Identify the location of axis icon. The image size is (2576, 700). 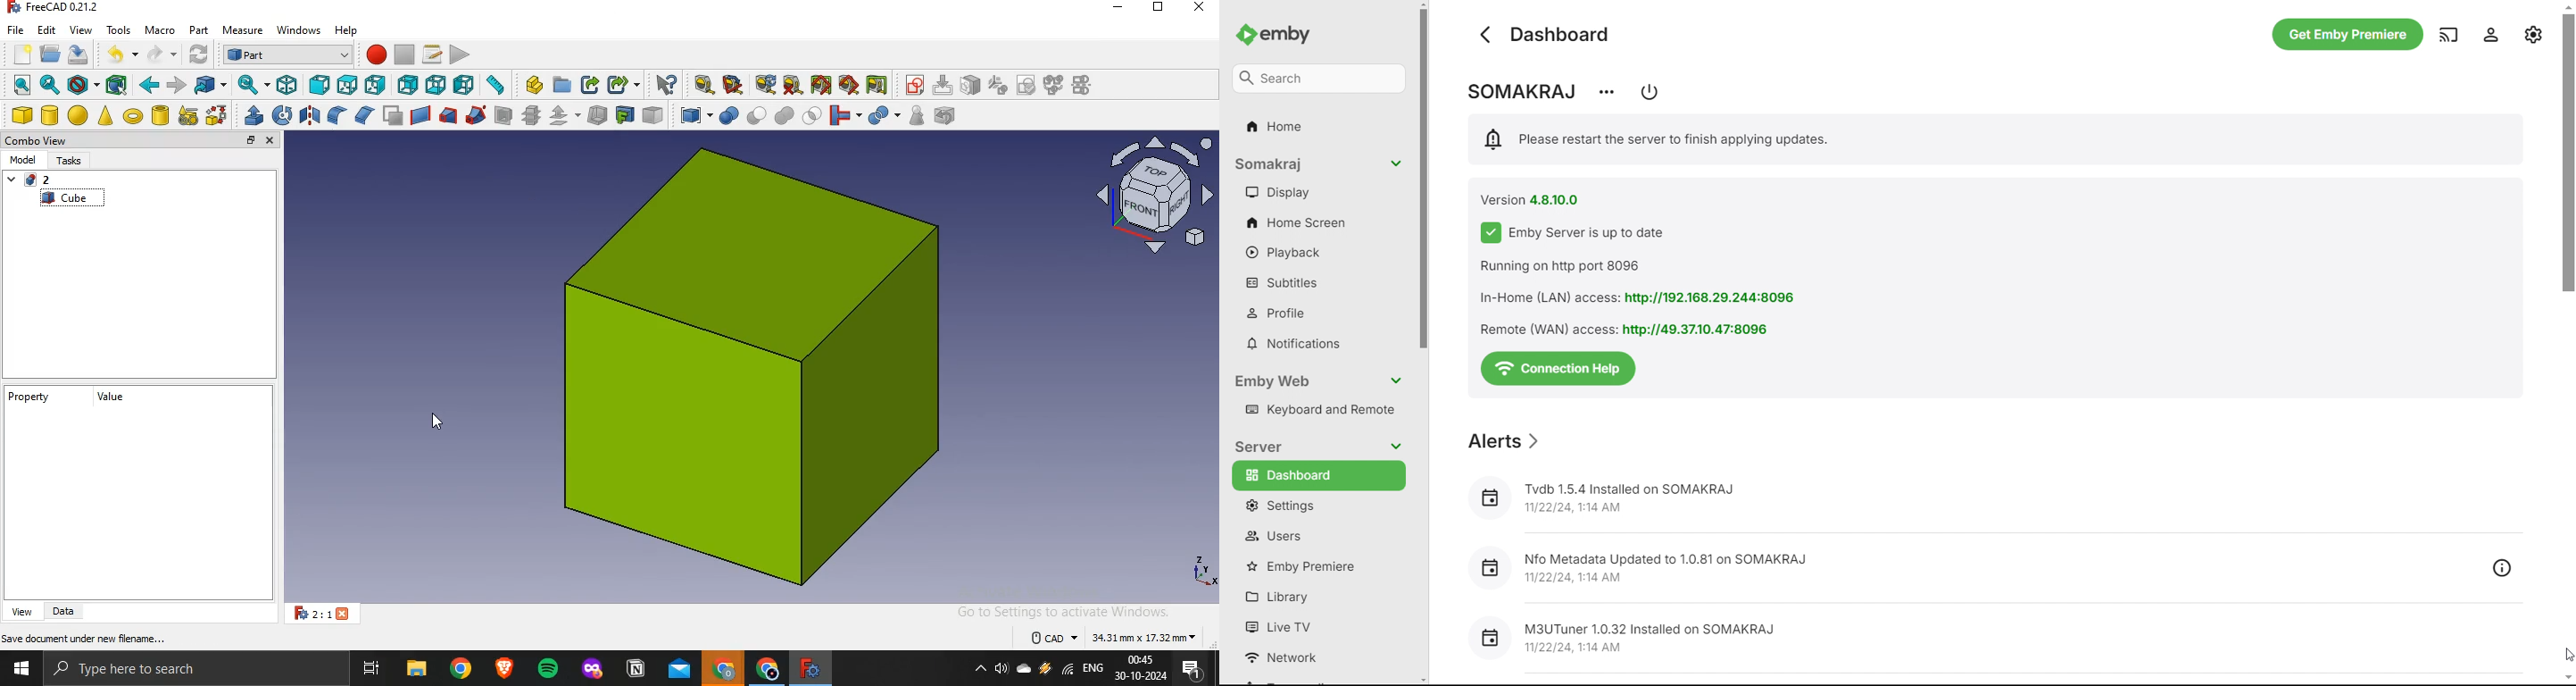
(1154, 196).